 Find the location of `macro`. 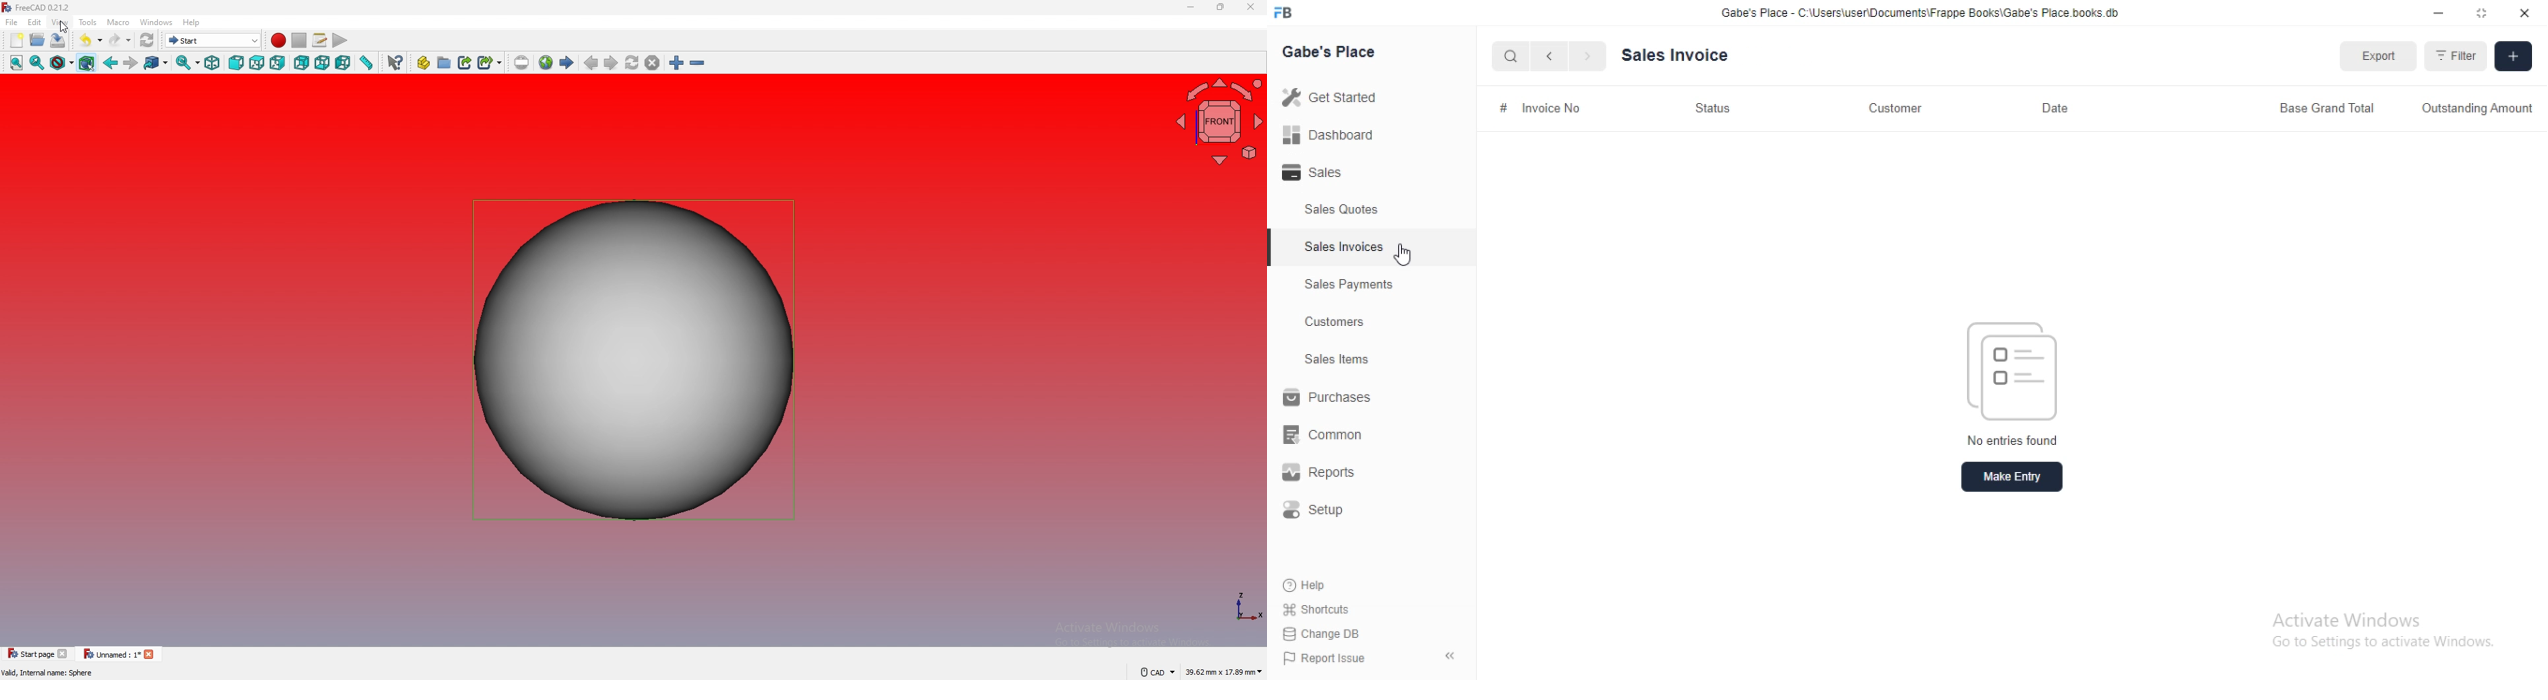

macro is located at coordinates (118, 22).